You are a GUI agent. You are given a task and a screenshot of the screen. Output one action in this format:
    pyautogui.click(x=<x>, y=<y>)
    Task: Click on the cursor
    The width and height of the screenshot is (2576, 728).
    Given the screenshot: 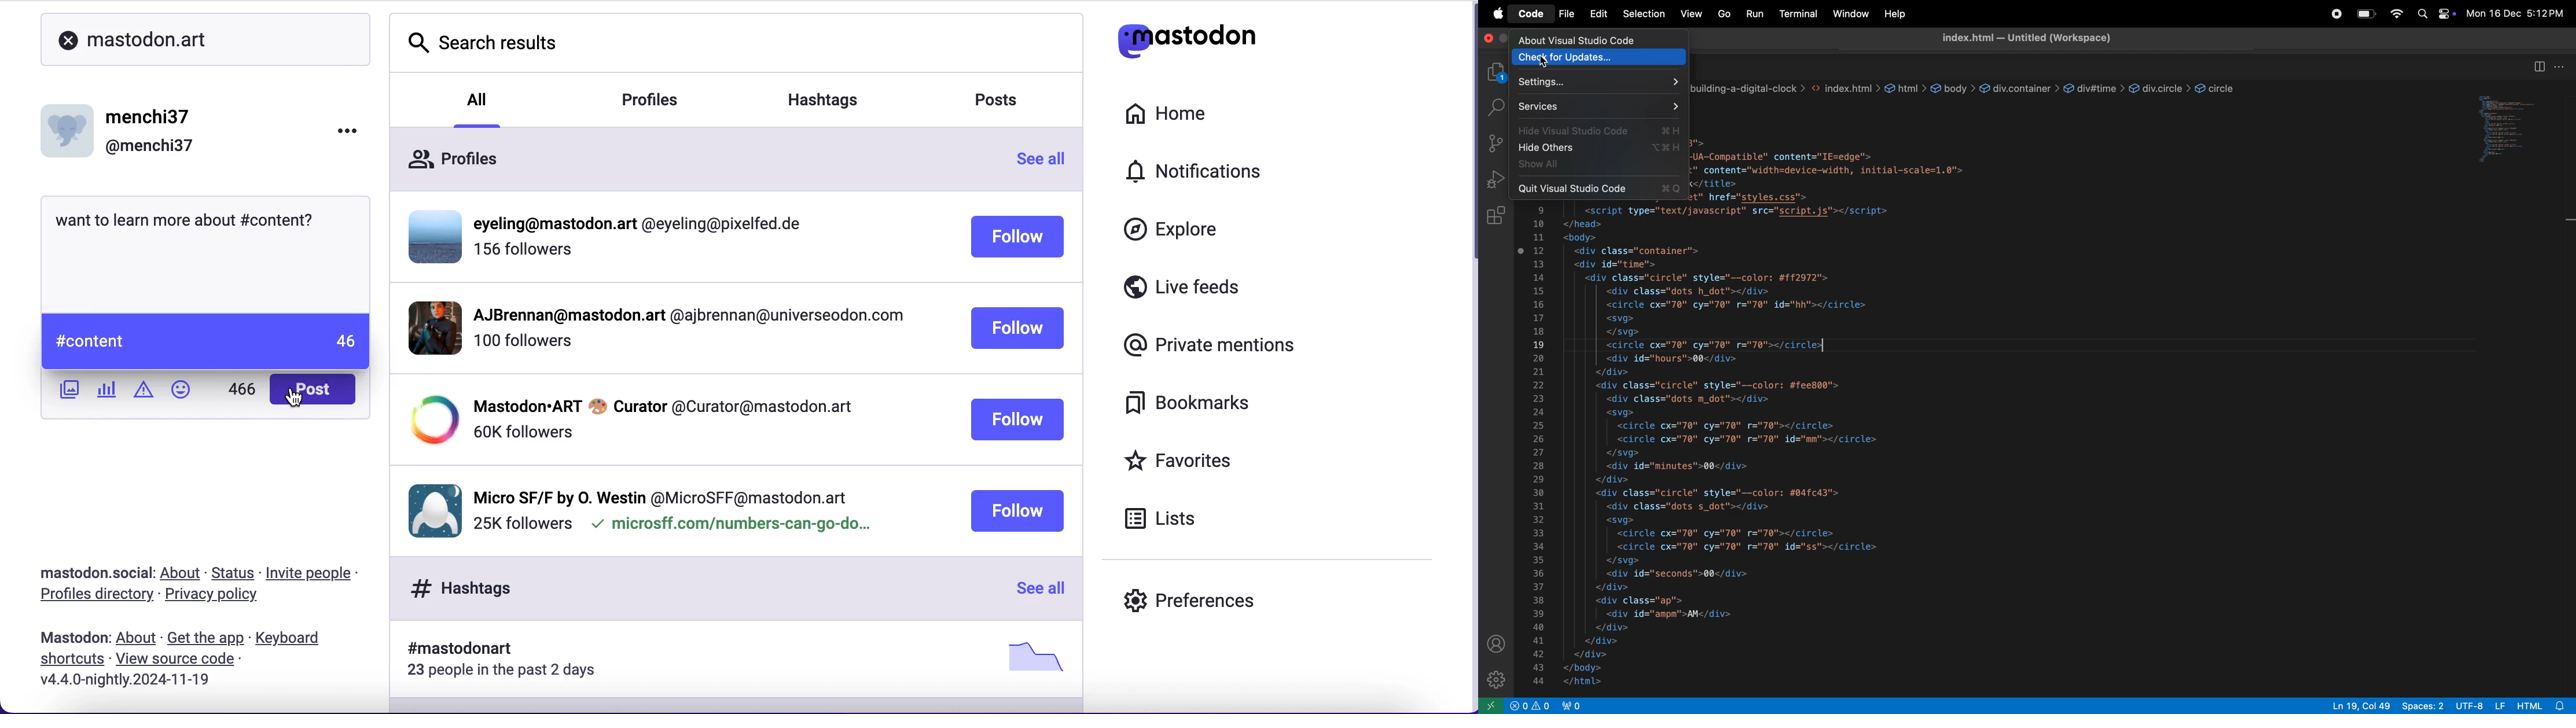 What is the action you would take?
    pyautogui.click(x=296, y=398)
    